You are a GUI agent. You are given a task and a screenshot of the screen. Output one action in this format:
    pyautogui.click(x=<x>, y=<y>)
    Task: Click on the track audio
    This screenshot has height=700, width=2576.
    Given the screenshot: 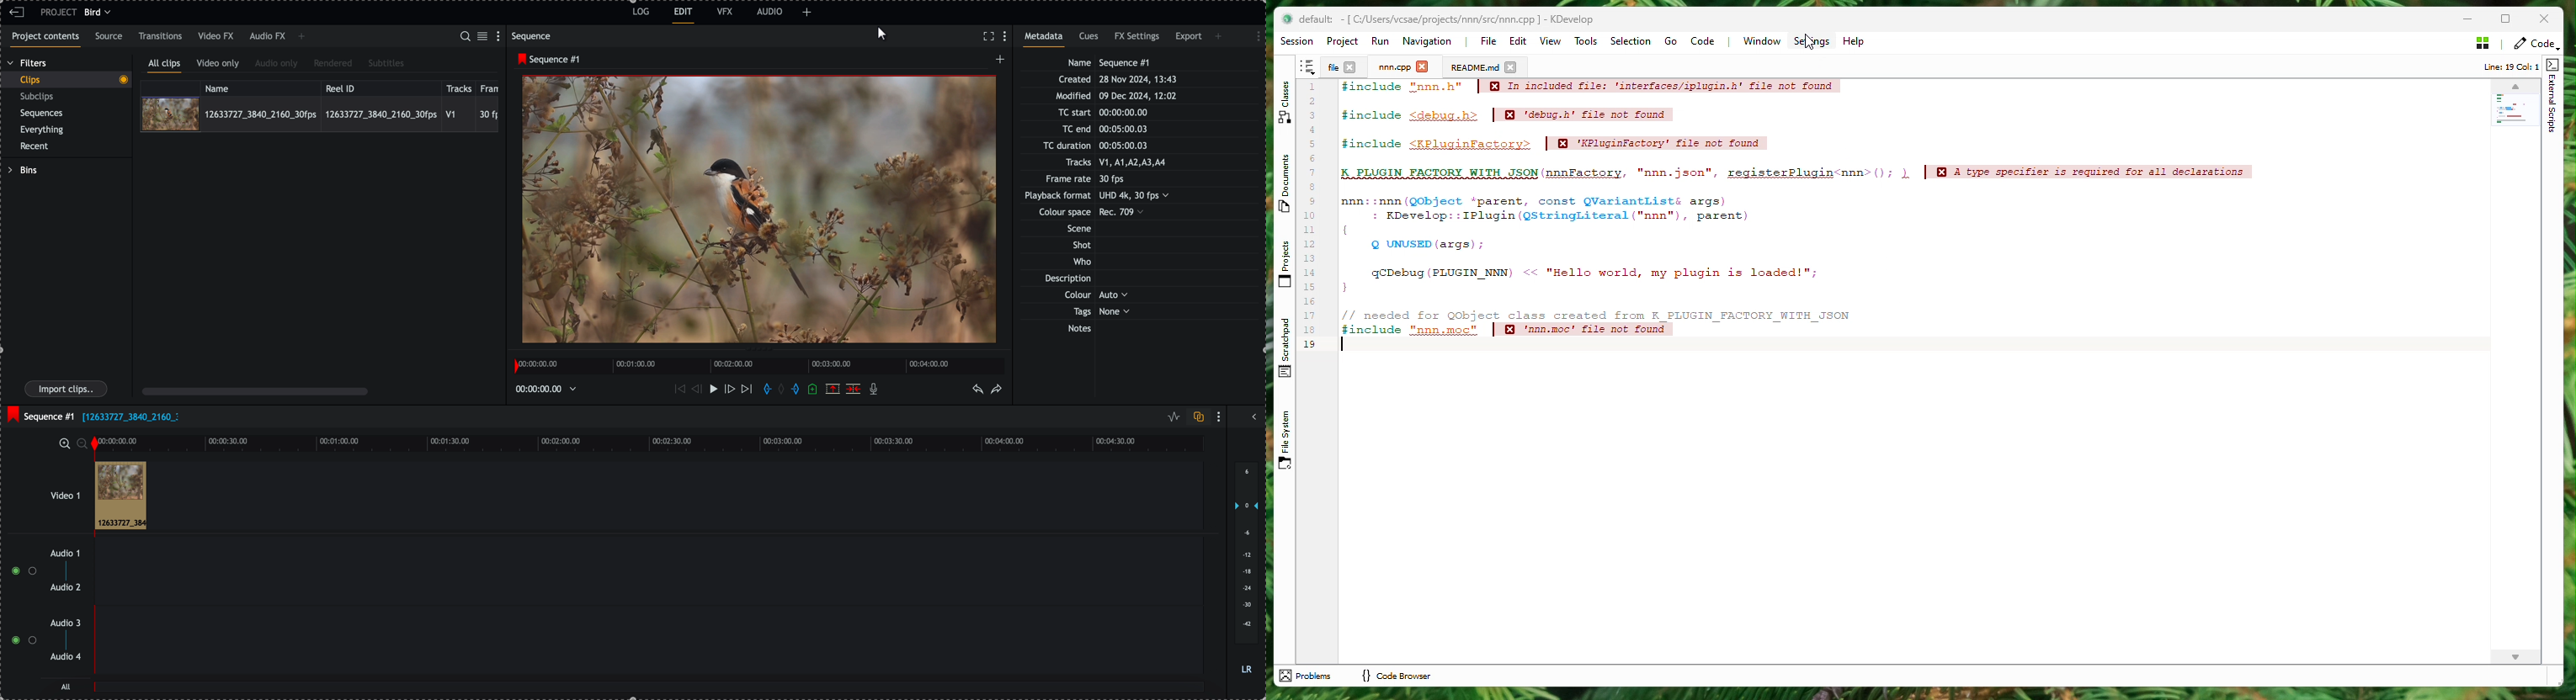 What is the action you would take?
    pyautogui.click(x=648, y=646)
    